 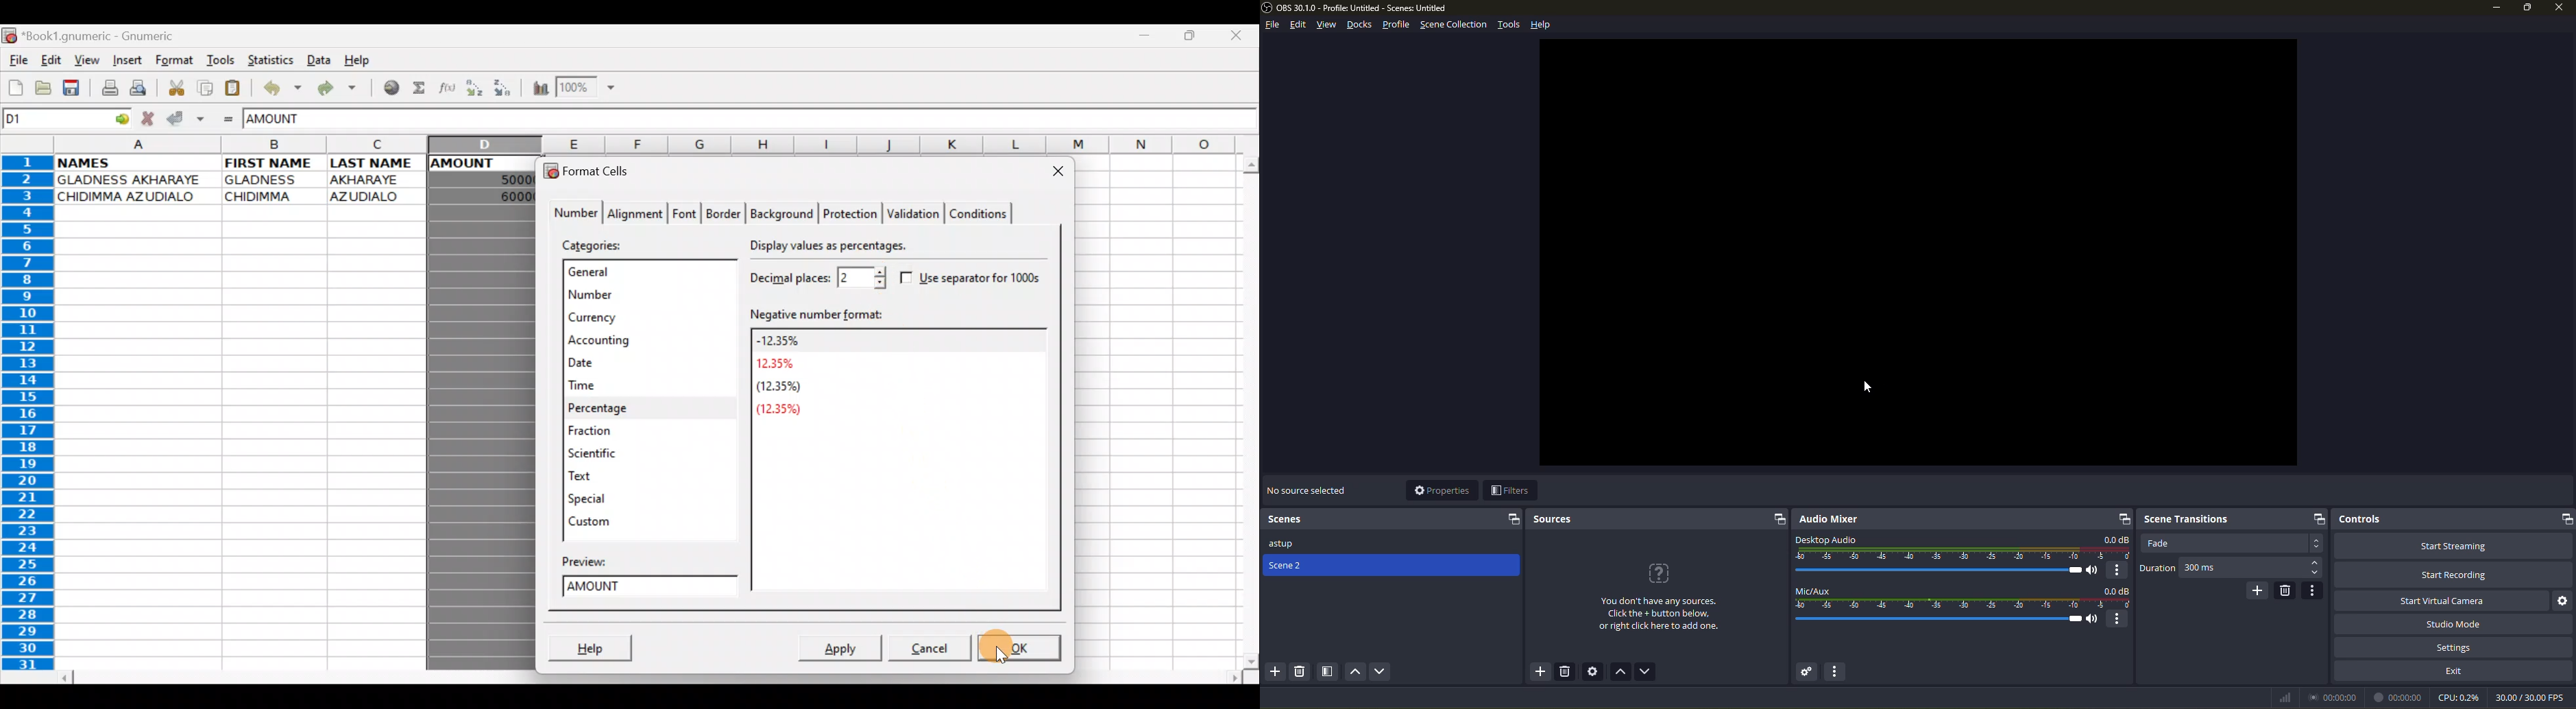 What do you see at coordinates (2459, 697) in the screenshot?
I see `cpu level` at bounding box center [2459, 697].